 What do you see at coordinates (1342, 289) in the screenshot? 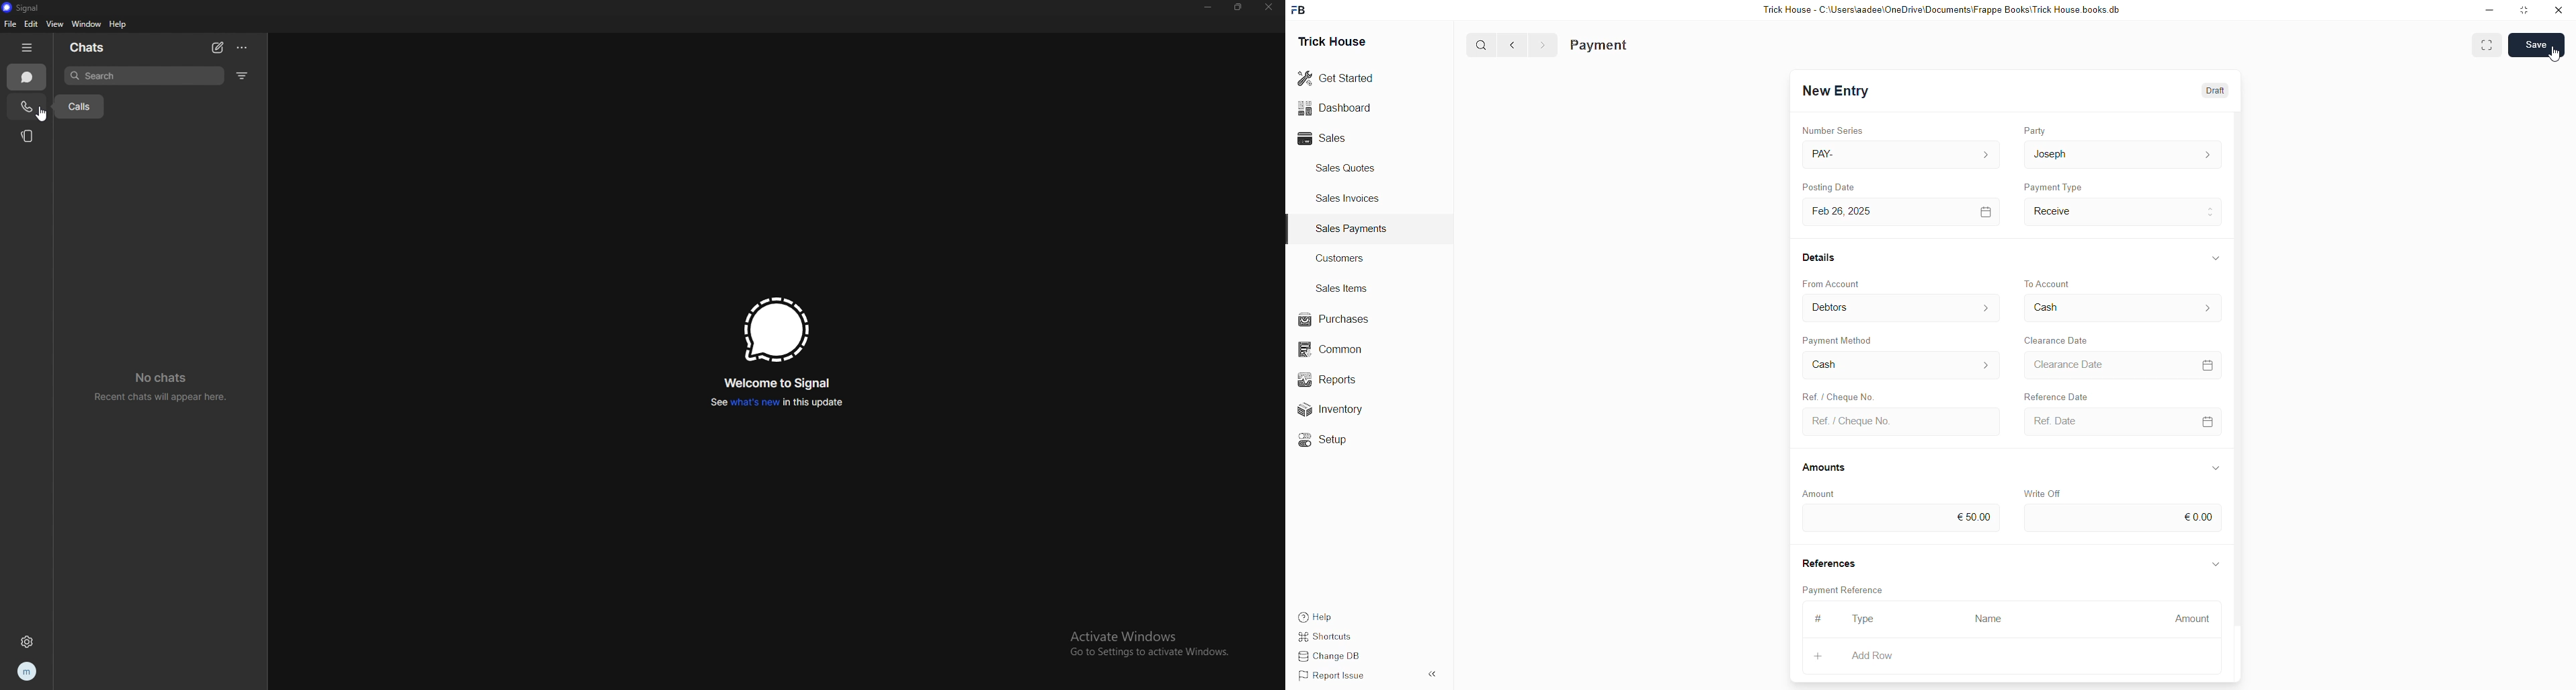
I see `Sales Items` at bounding box center [1342, 289].